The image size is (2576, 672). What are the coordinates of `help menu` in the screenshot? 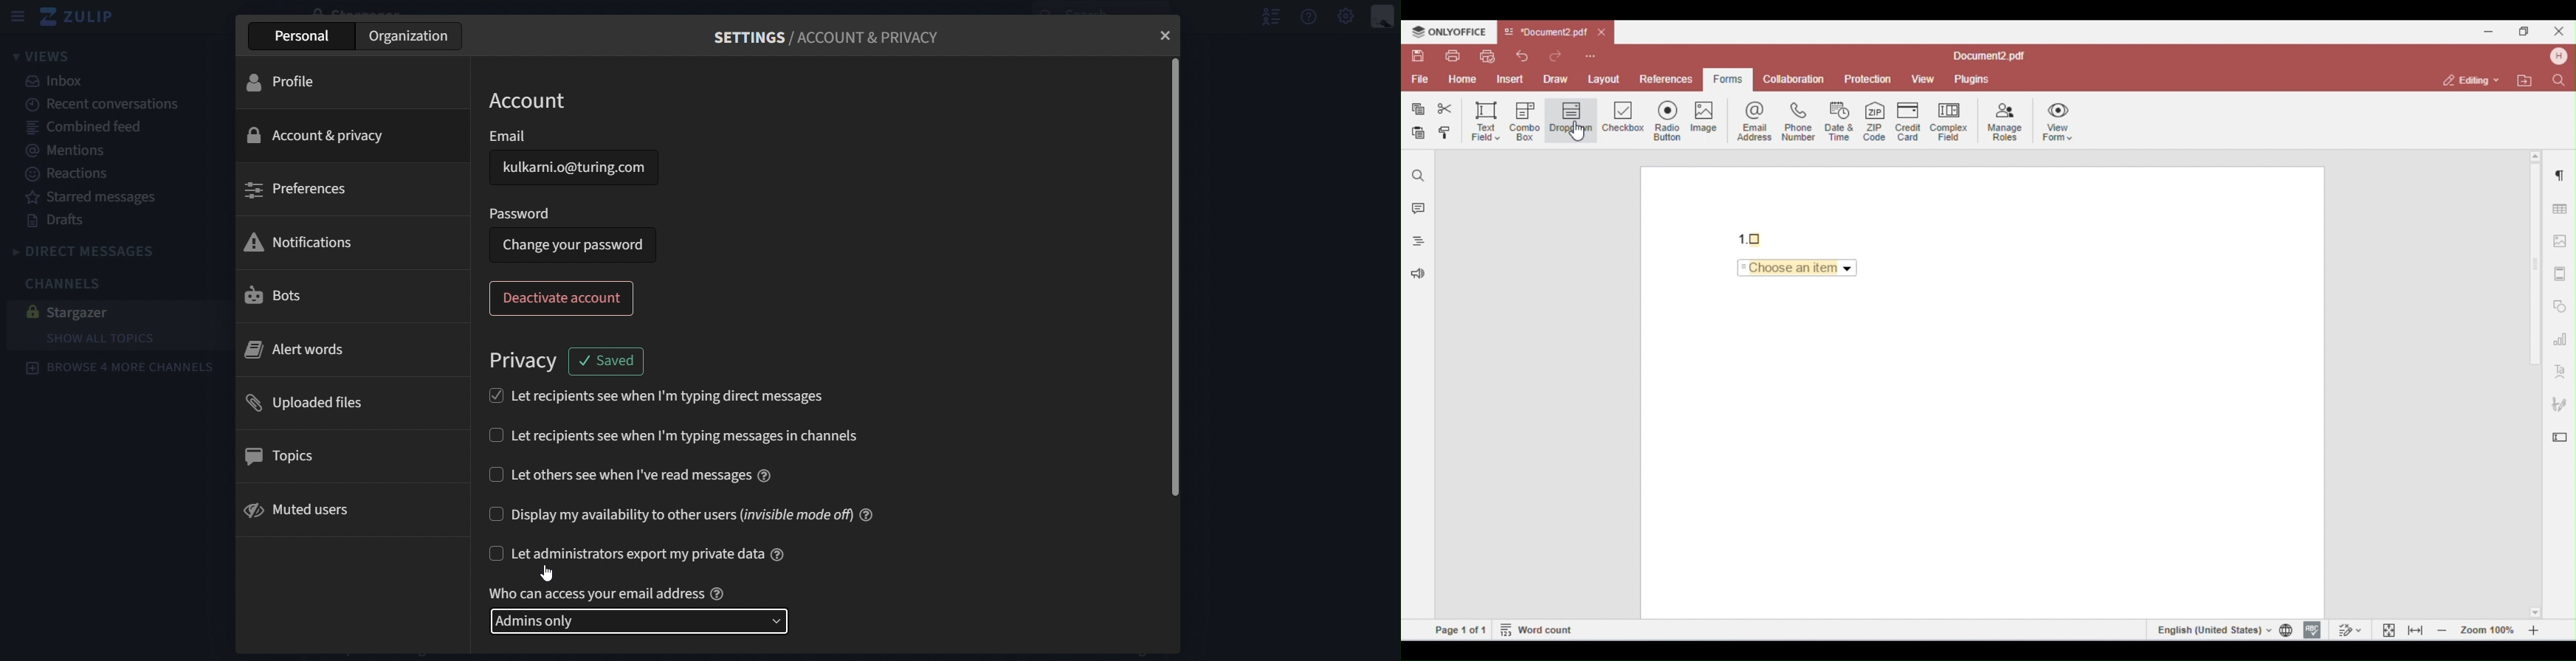 It's located at (1309, 19).